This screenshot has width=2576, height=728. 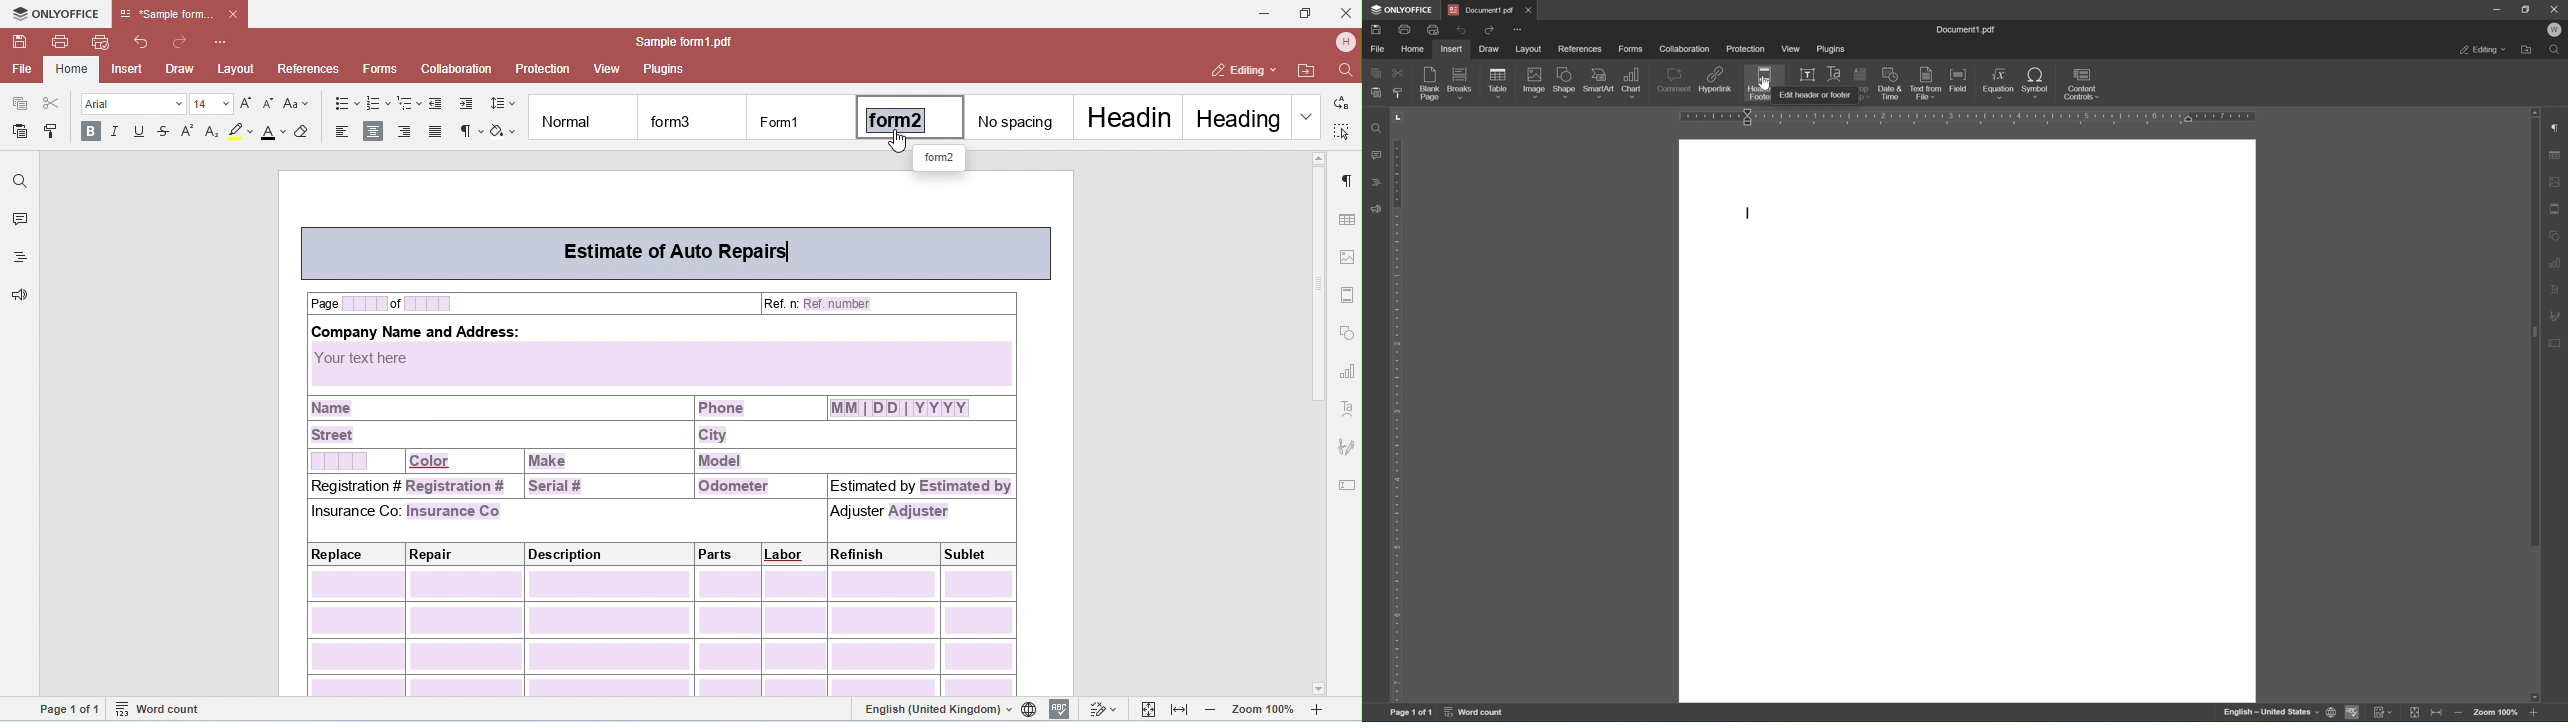 I want to click on forms, so click(x=1631, y=48).